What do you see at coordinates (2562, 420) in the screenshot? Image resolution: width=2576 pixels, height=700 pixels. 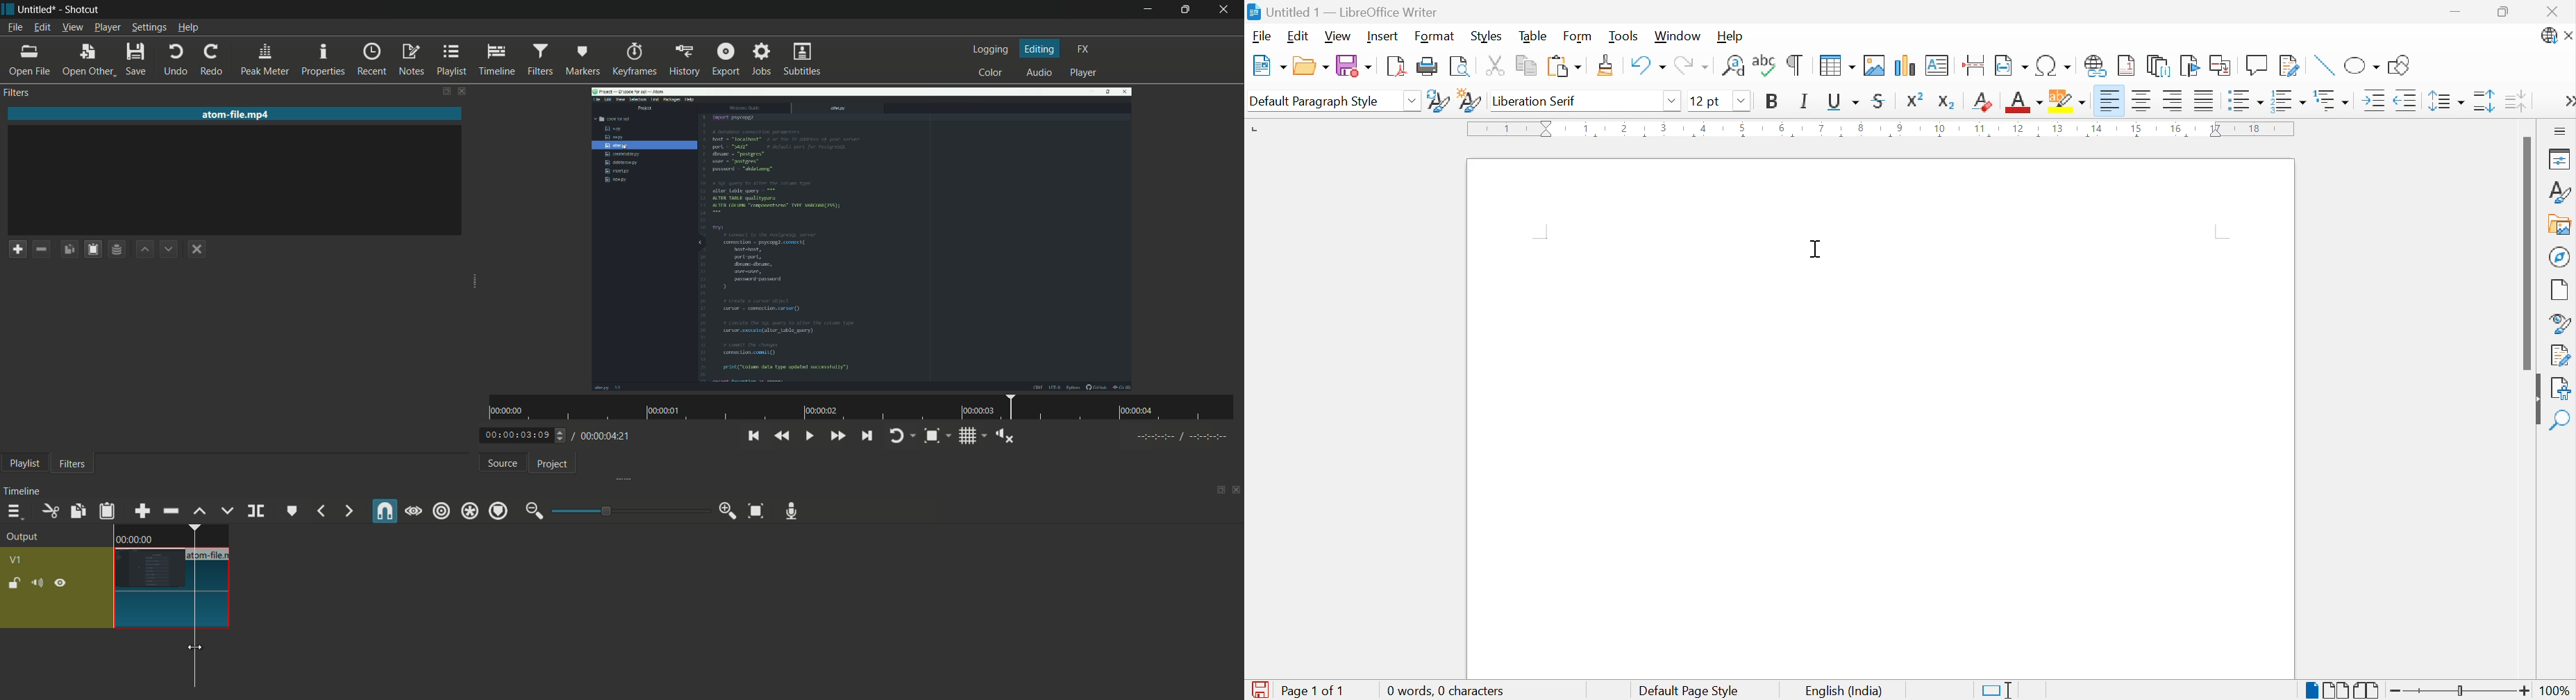 I see `Find` at bounding box center [2562, 420].